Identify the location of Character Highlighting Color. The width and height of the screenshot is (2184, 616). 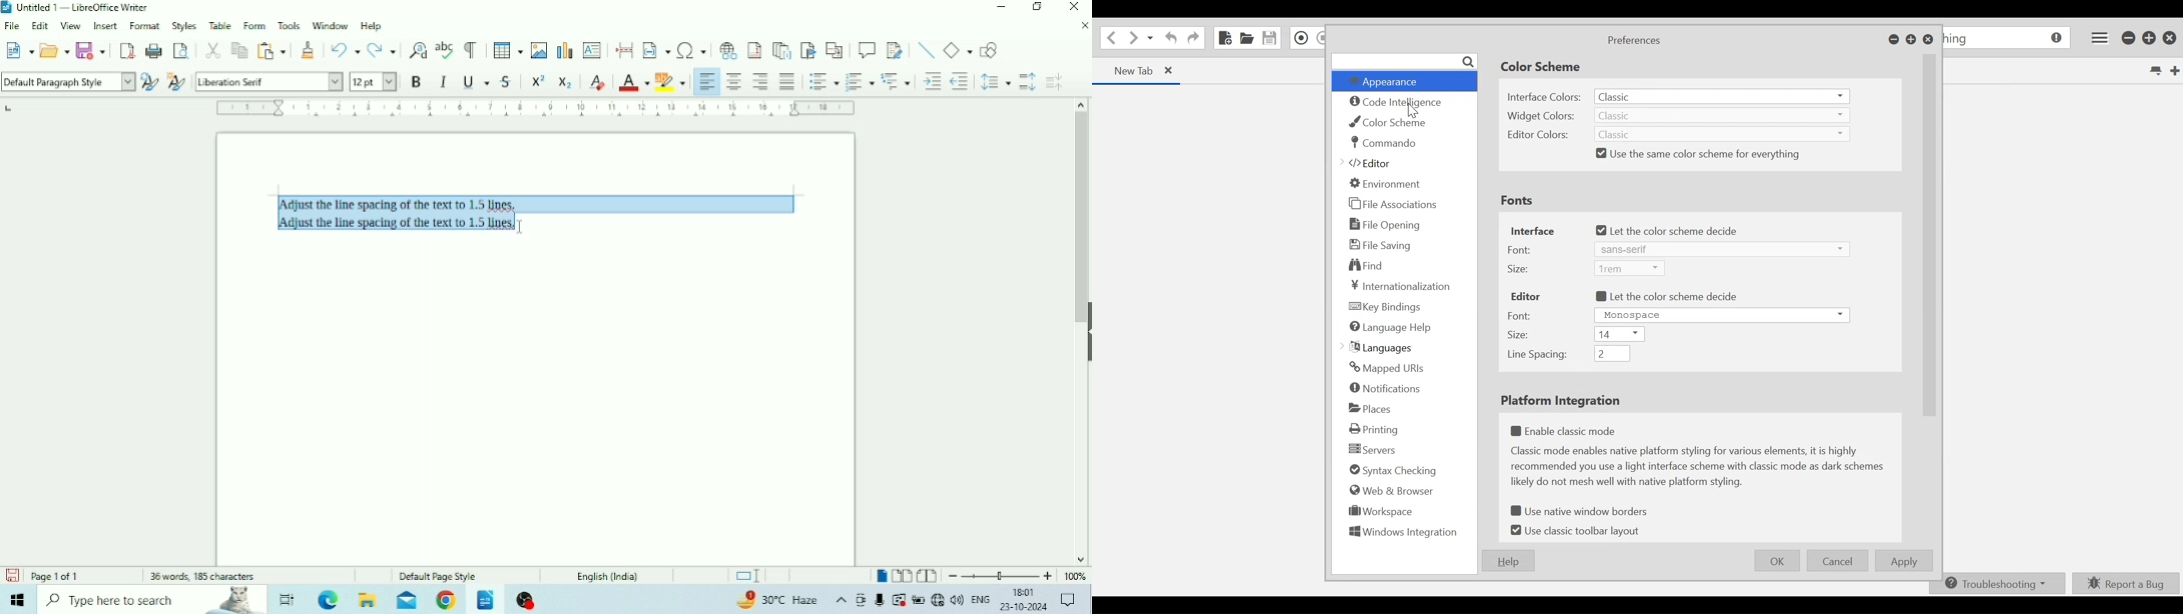
(670, 81).